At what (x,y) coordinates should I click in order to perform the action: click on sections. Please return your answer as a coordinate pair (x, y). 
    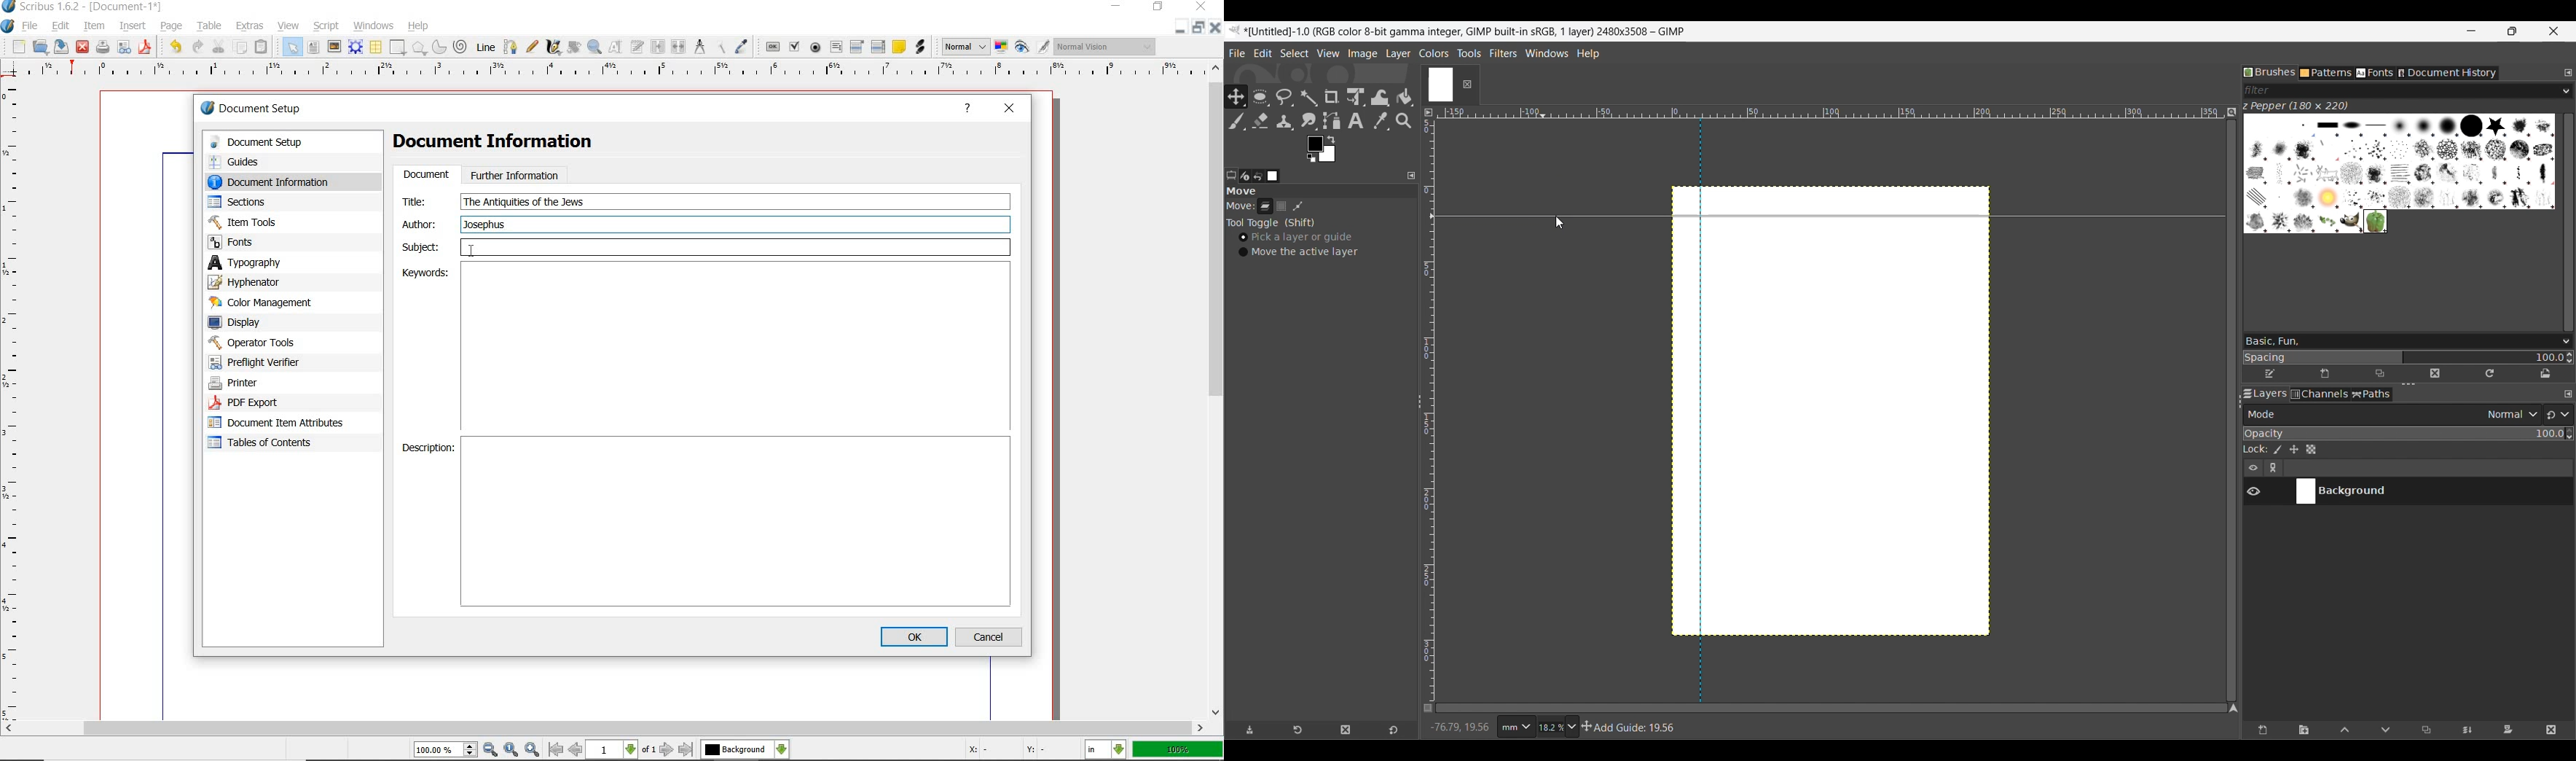
    Looking at the image, I should click on (269, 202).